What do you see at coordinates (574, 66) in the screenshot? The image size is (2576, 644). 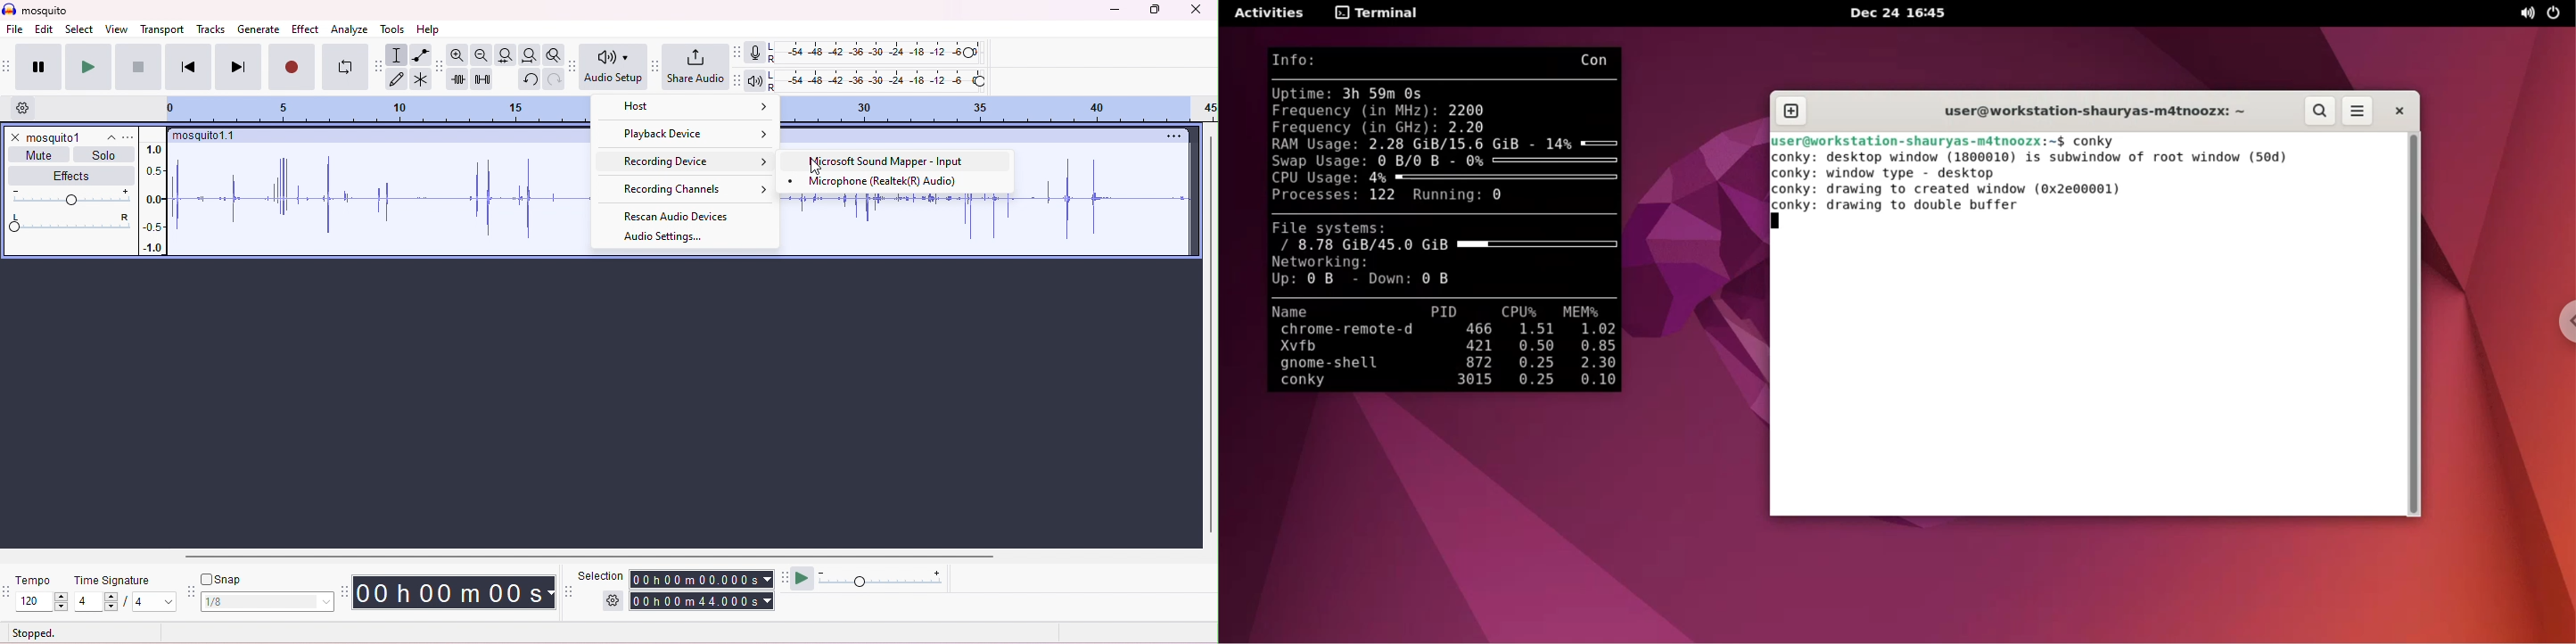 I see `audio set up tool bar` at bounding box center [574, 66].